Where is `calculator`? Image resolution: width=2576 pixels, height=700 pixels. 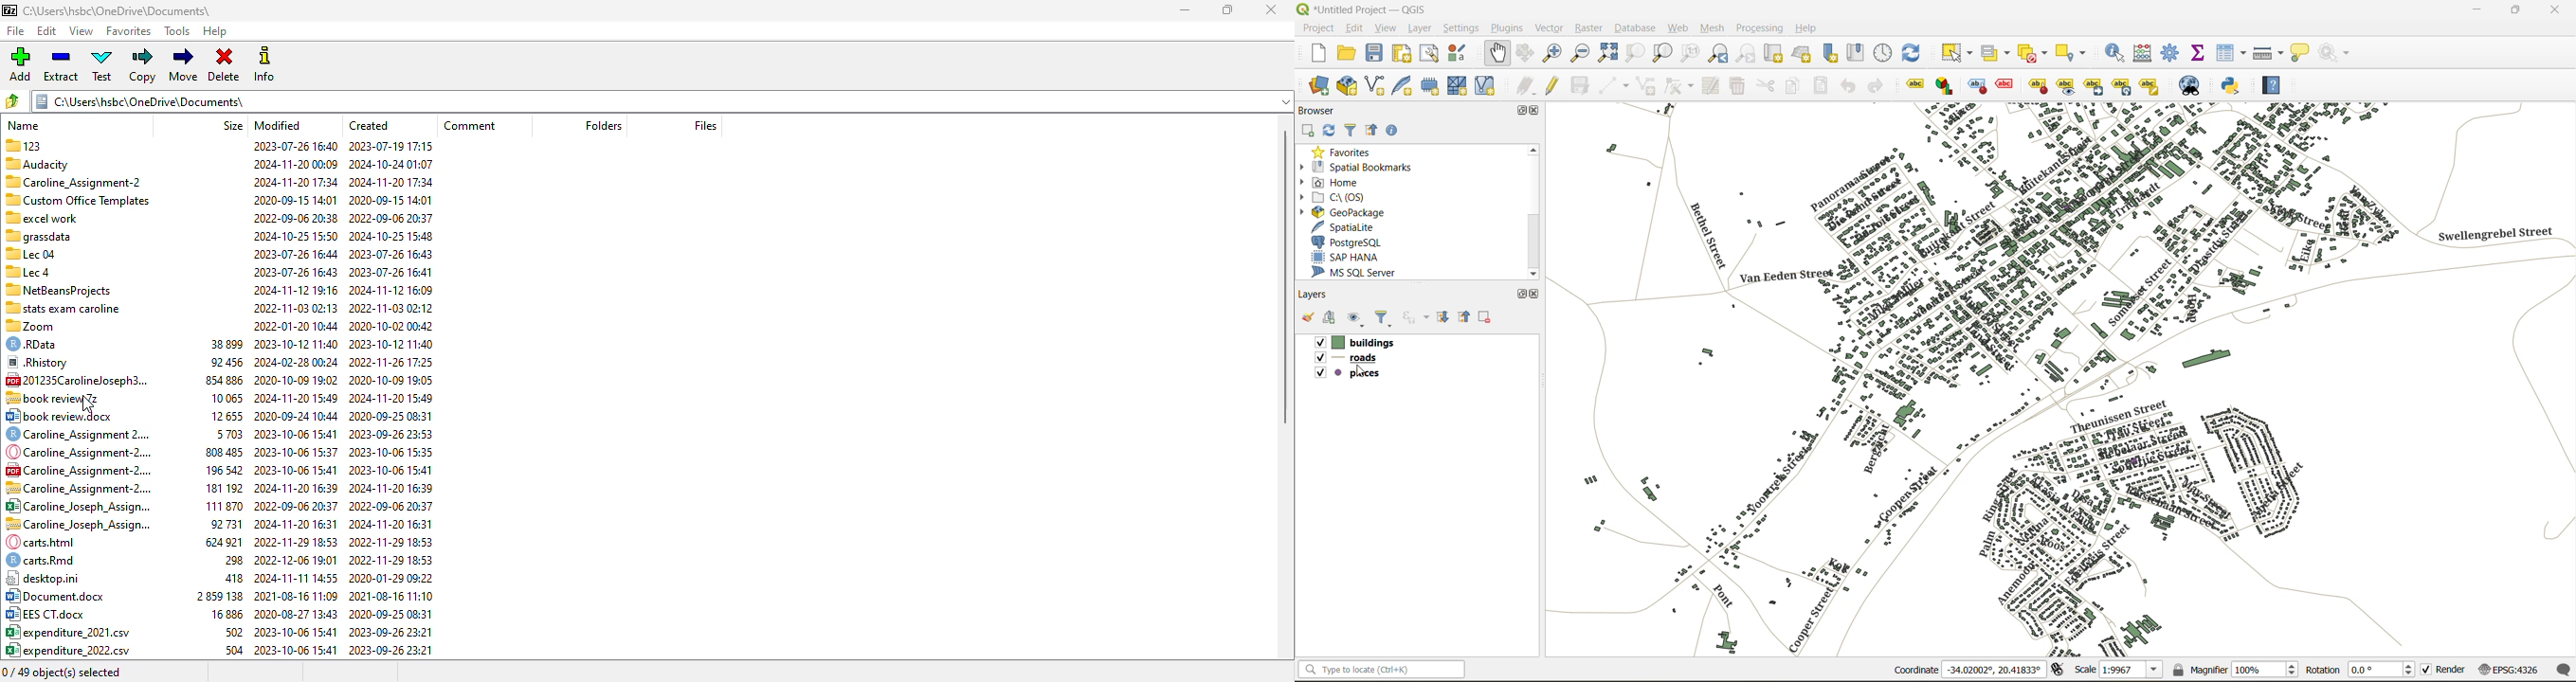
calculator is located at coordinates (2145, 54).